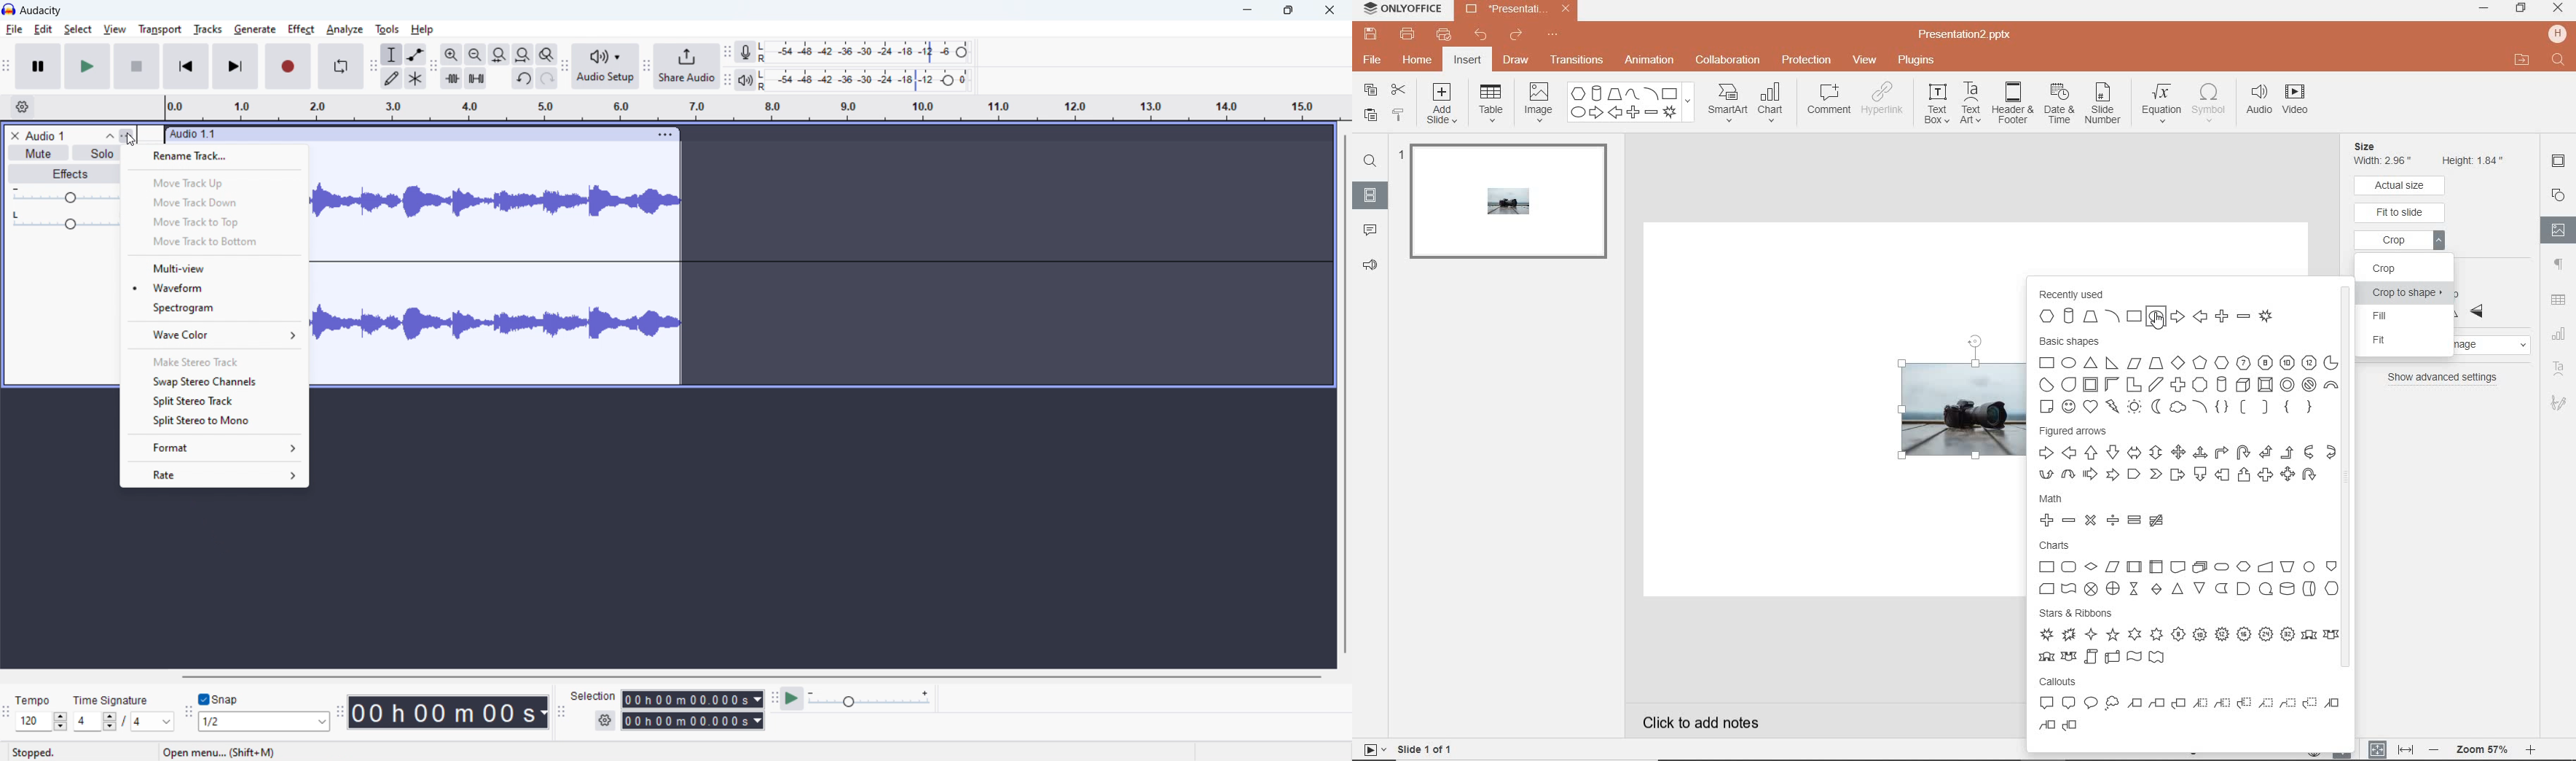  I want to click on spectogram, so click(214, 308).